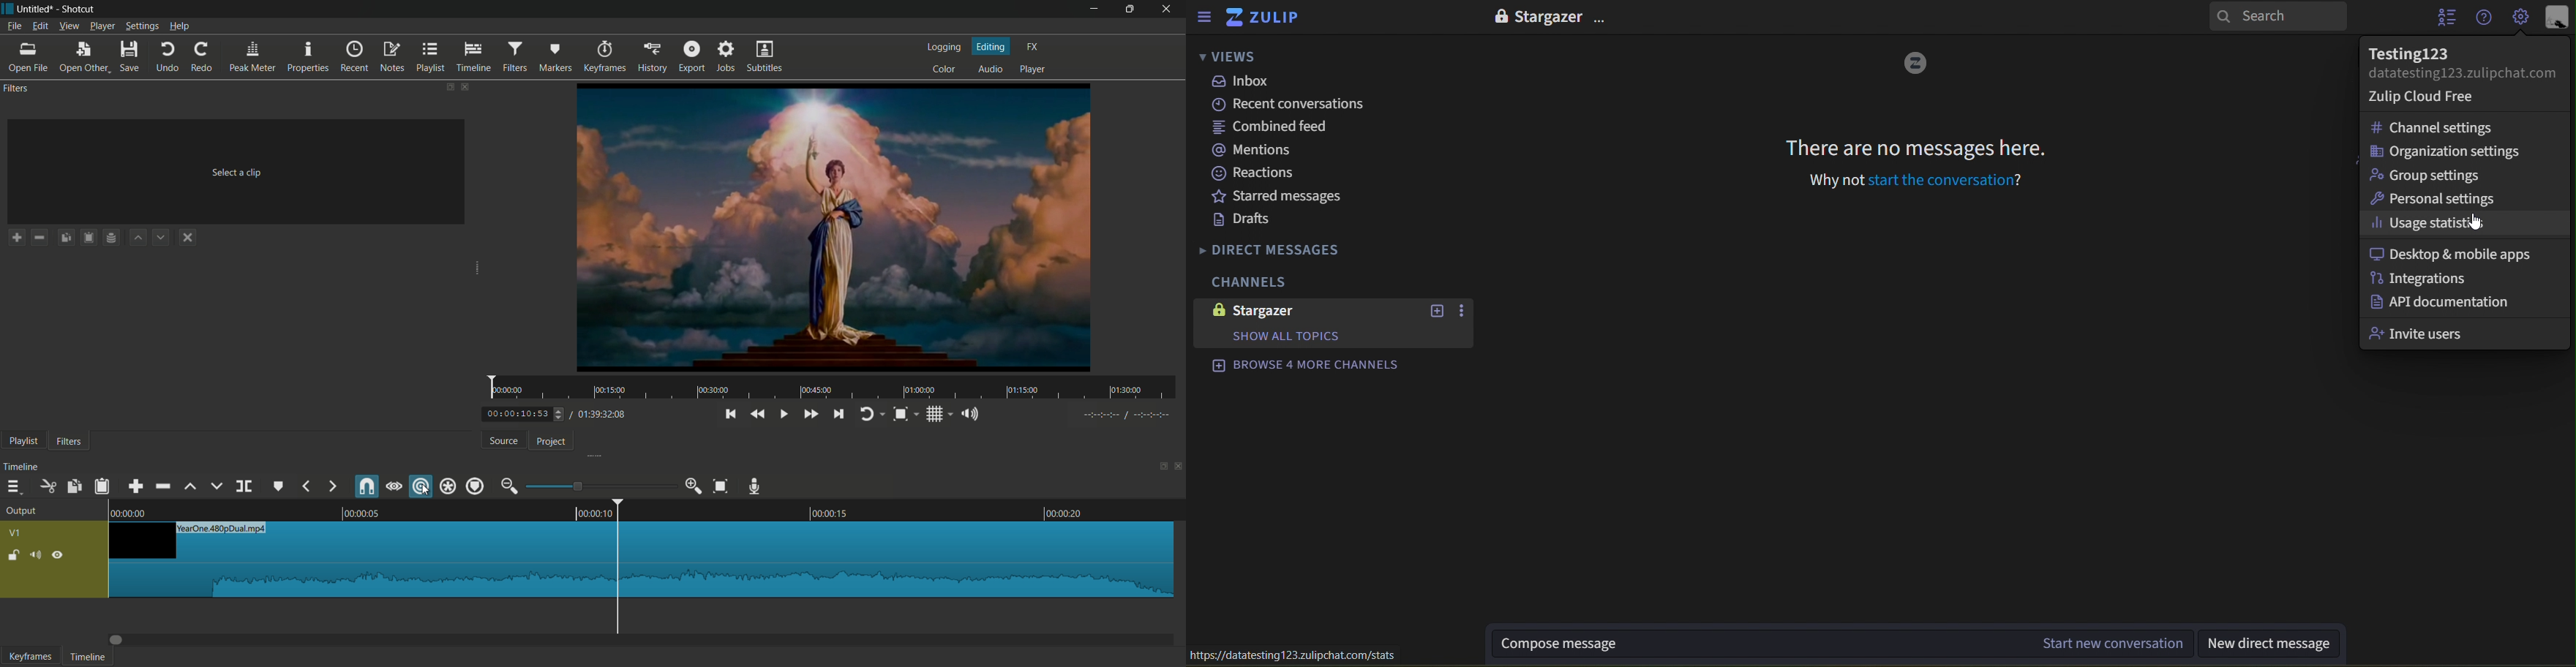 The image size is (2576, 672). Describe the element at coordinates (2431, 199) in the screenshot. I see `personal settings` at that location.